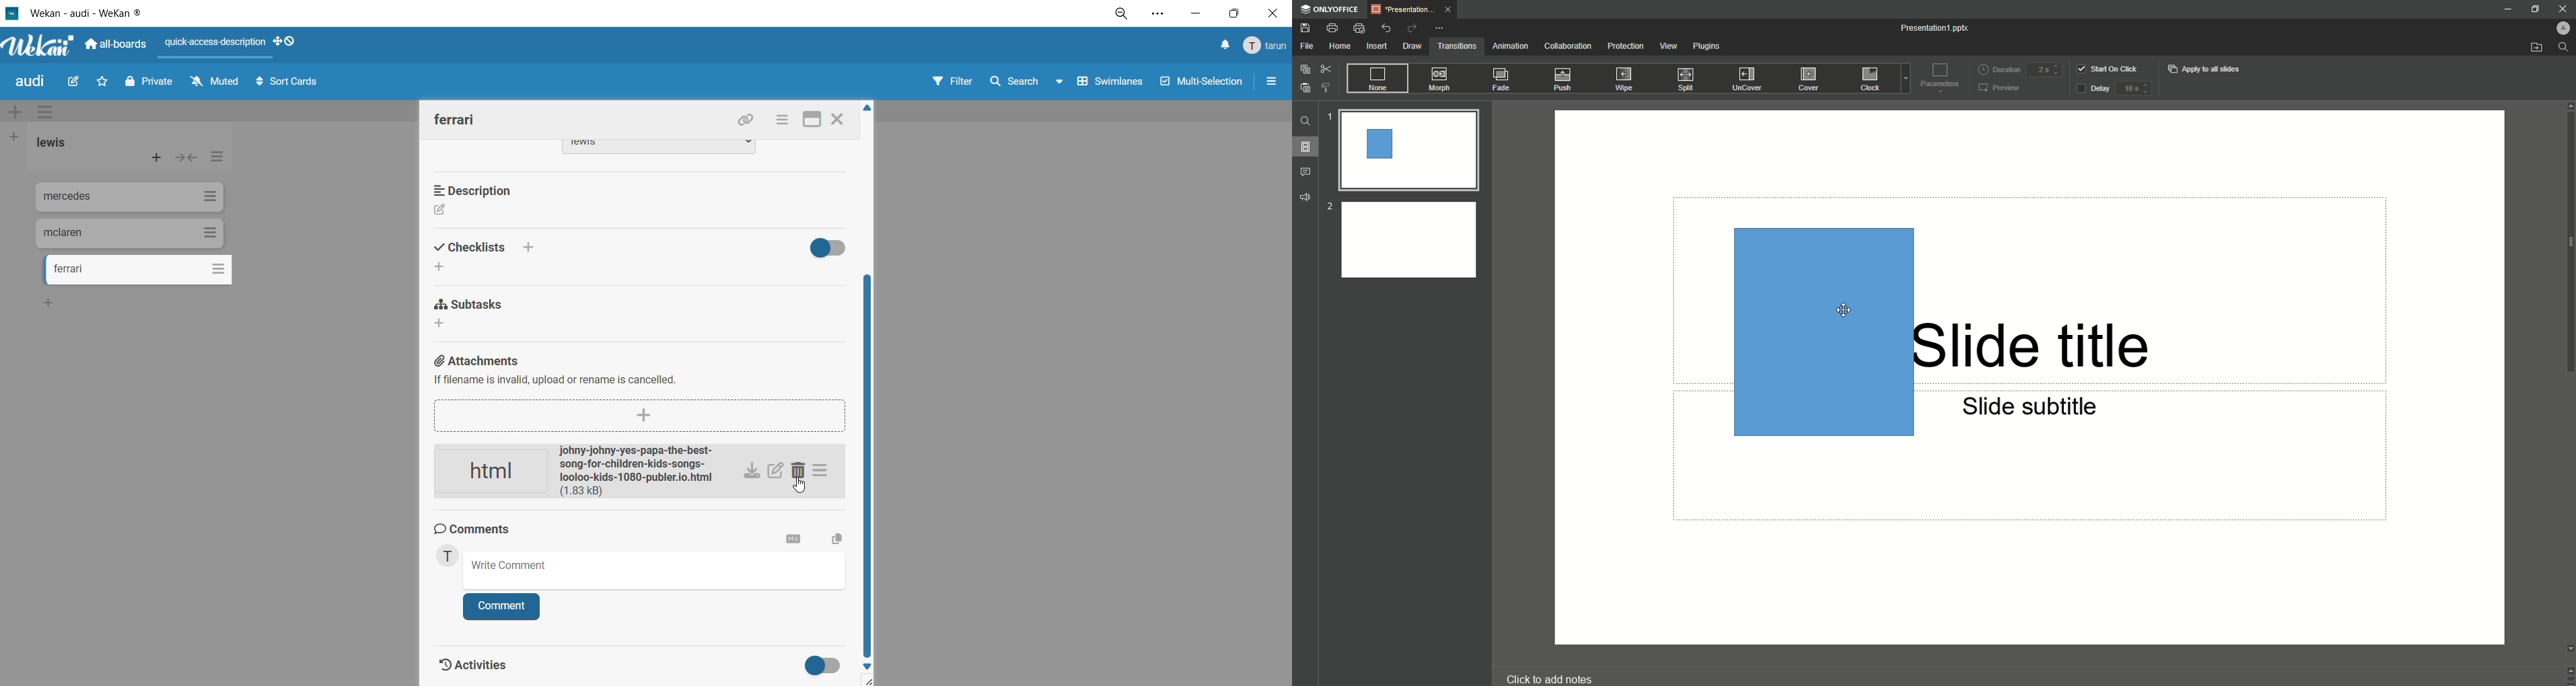  I want to click on add list, so click(18, 137).